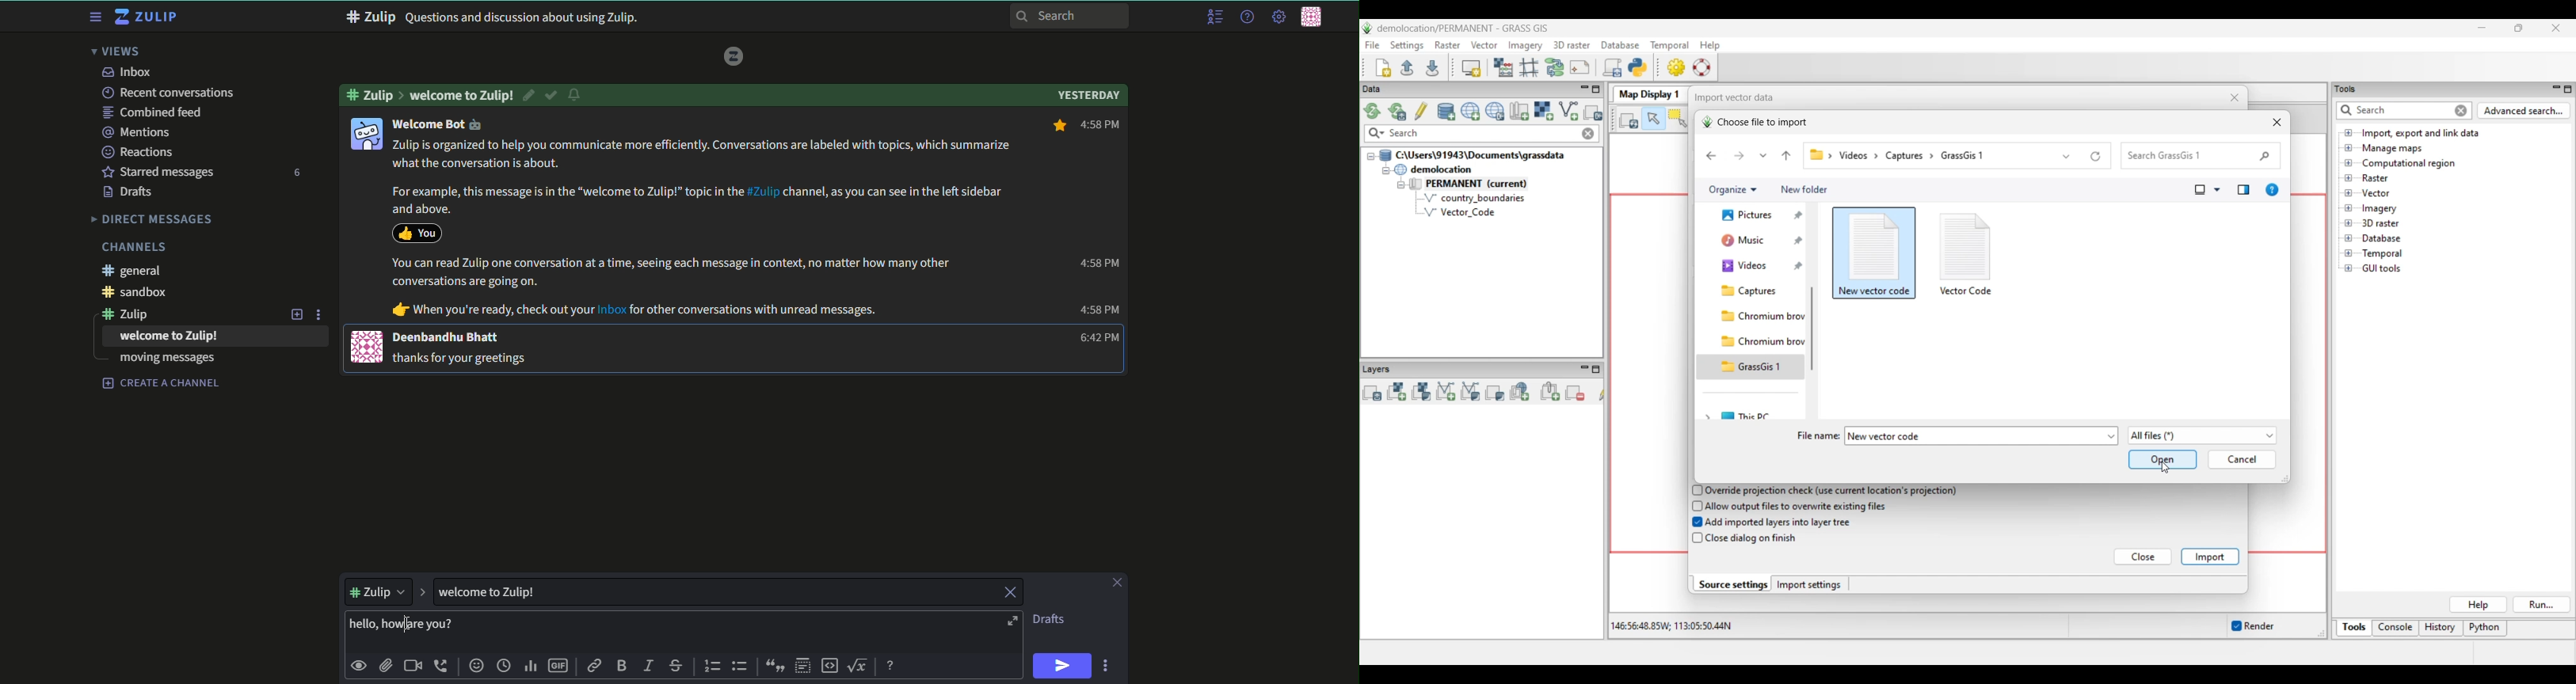 The width and height of the screenshot is (2576, 700). What do you see at coordinates (413, 666) in the screenshot?
I see `add video call` at bounding box center [413, 666].